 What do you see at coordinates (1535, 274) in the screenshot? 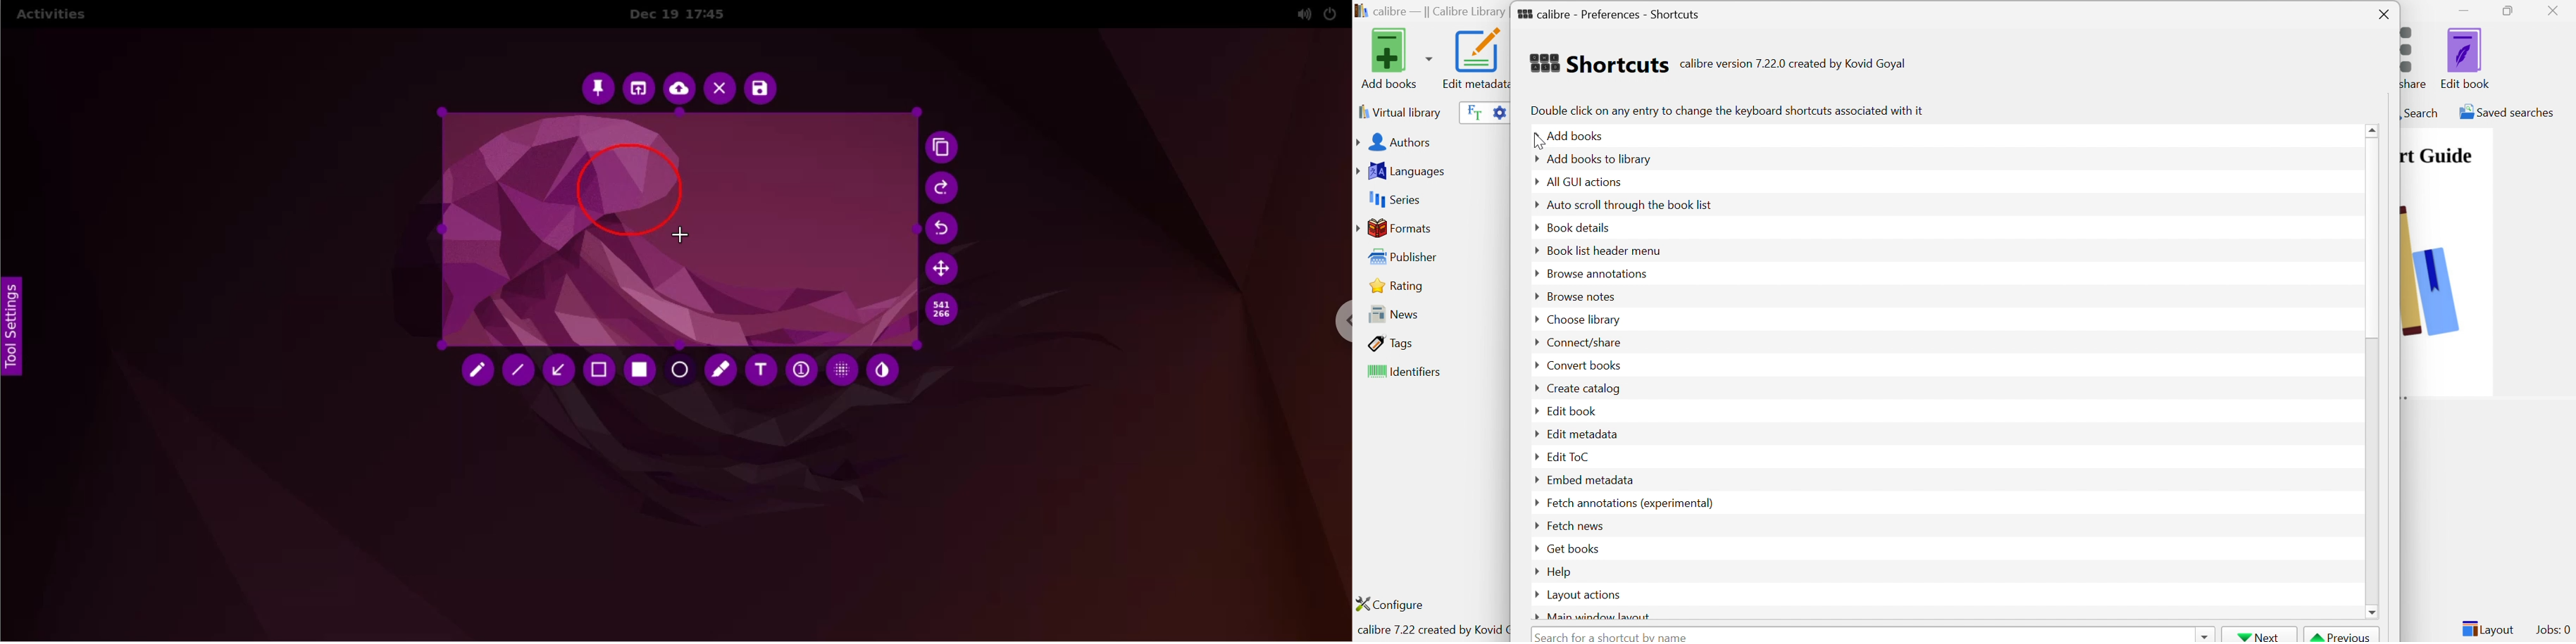
I see `Drop Down` at bounding box center [1535, 274].